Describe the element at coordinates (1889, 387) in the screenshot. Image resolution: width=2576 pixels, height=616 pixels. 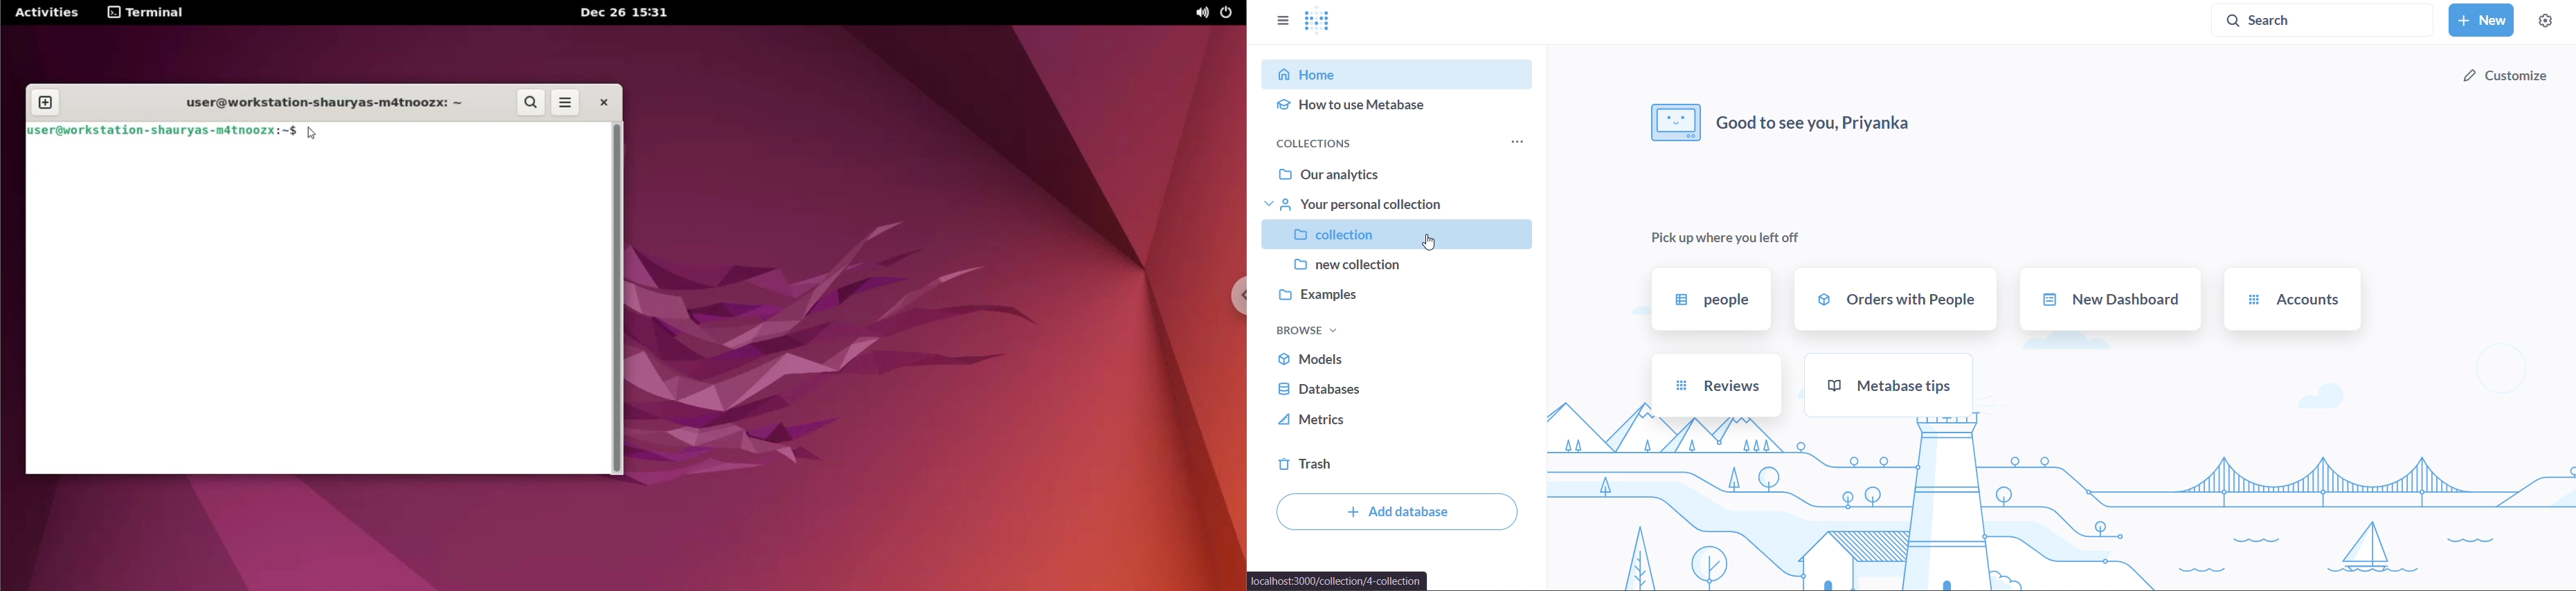
I see `metabase tips` at that location.